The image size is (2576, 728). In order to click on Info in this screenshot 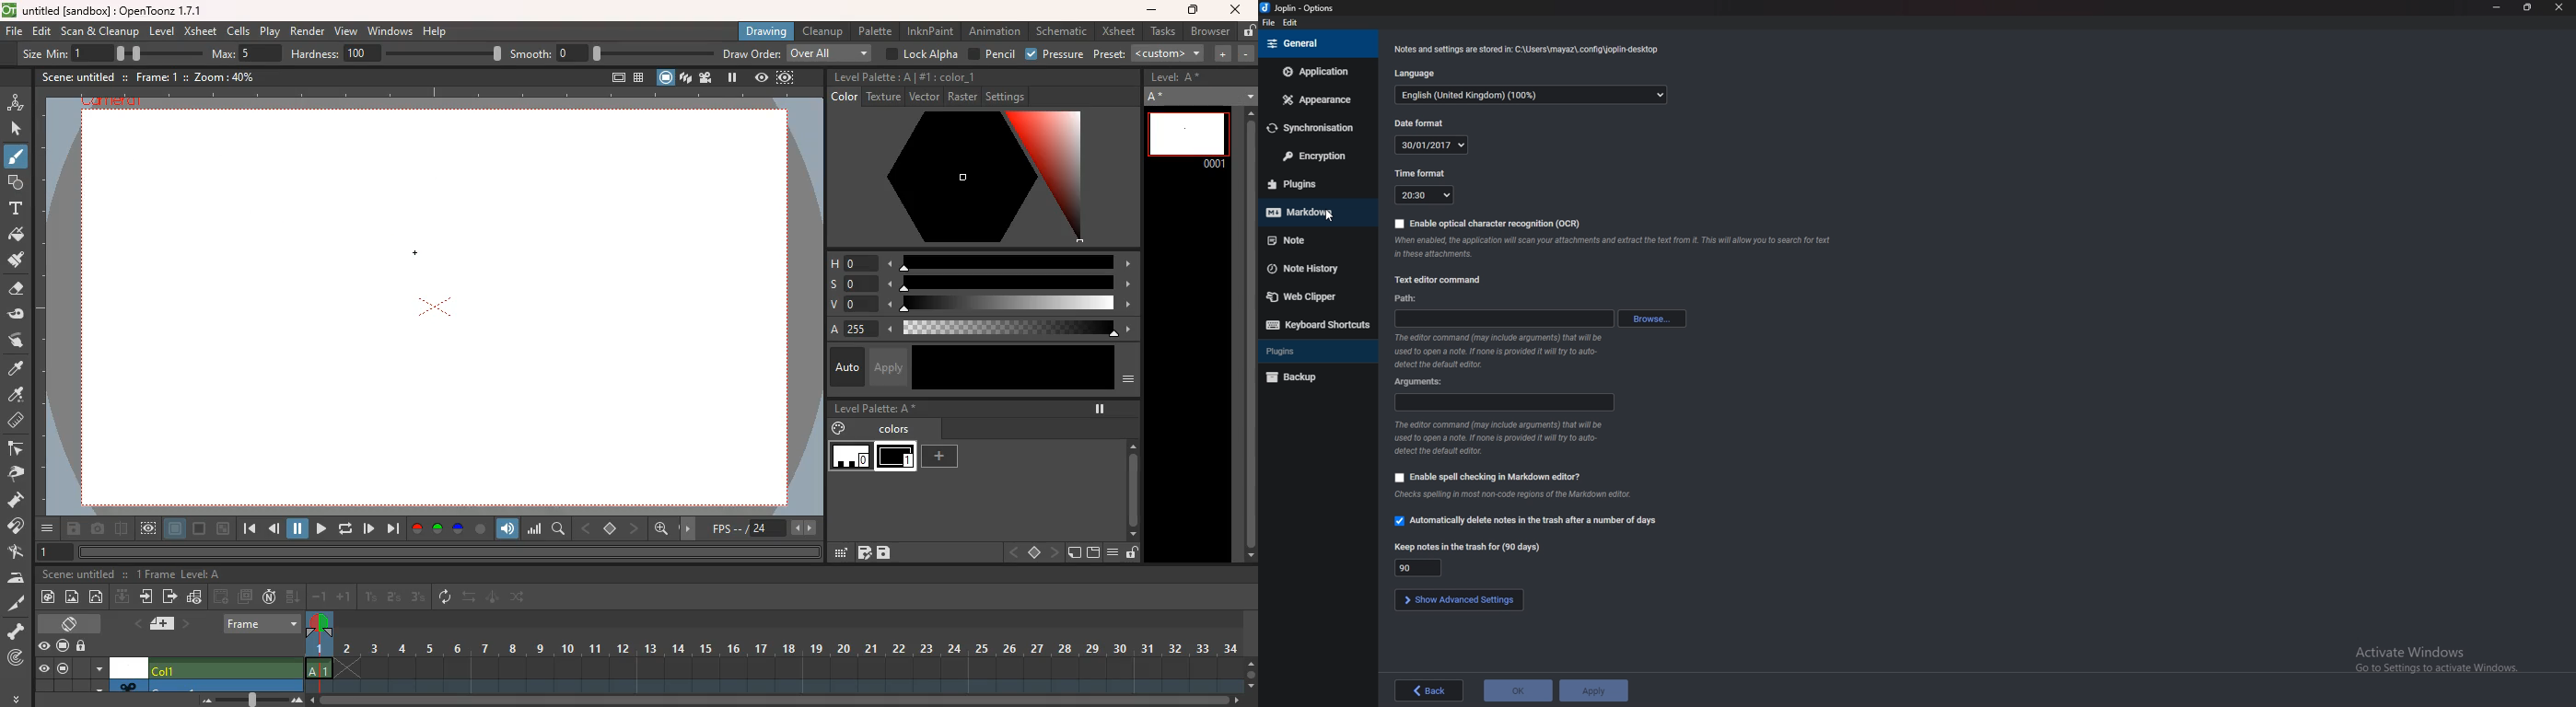, I will do `click(1500, 351)`.